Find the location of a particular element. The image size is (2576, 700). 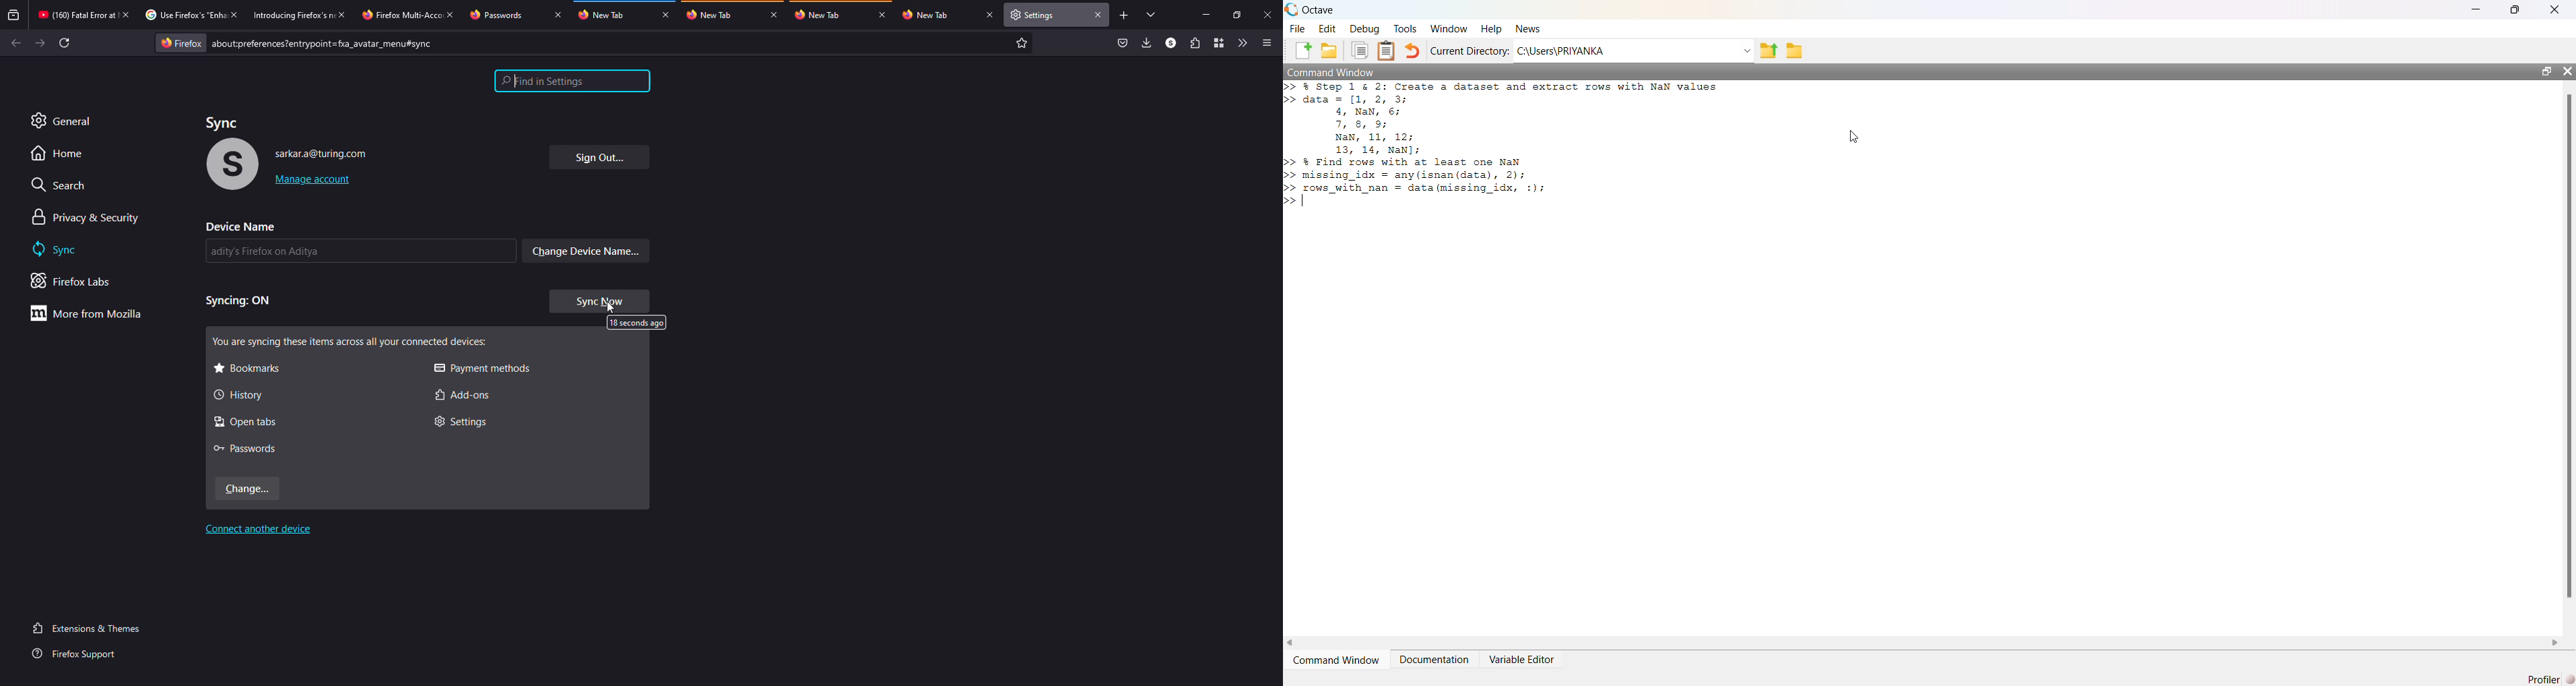

cursor is located at coordinates (611, 308).